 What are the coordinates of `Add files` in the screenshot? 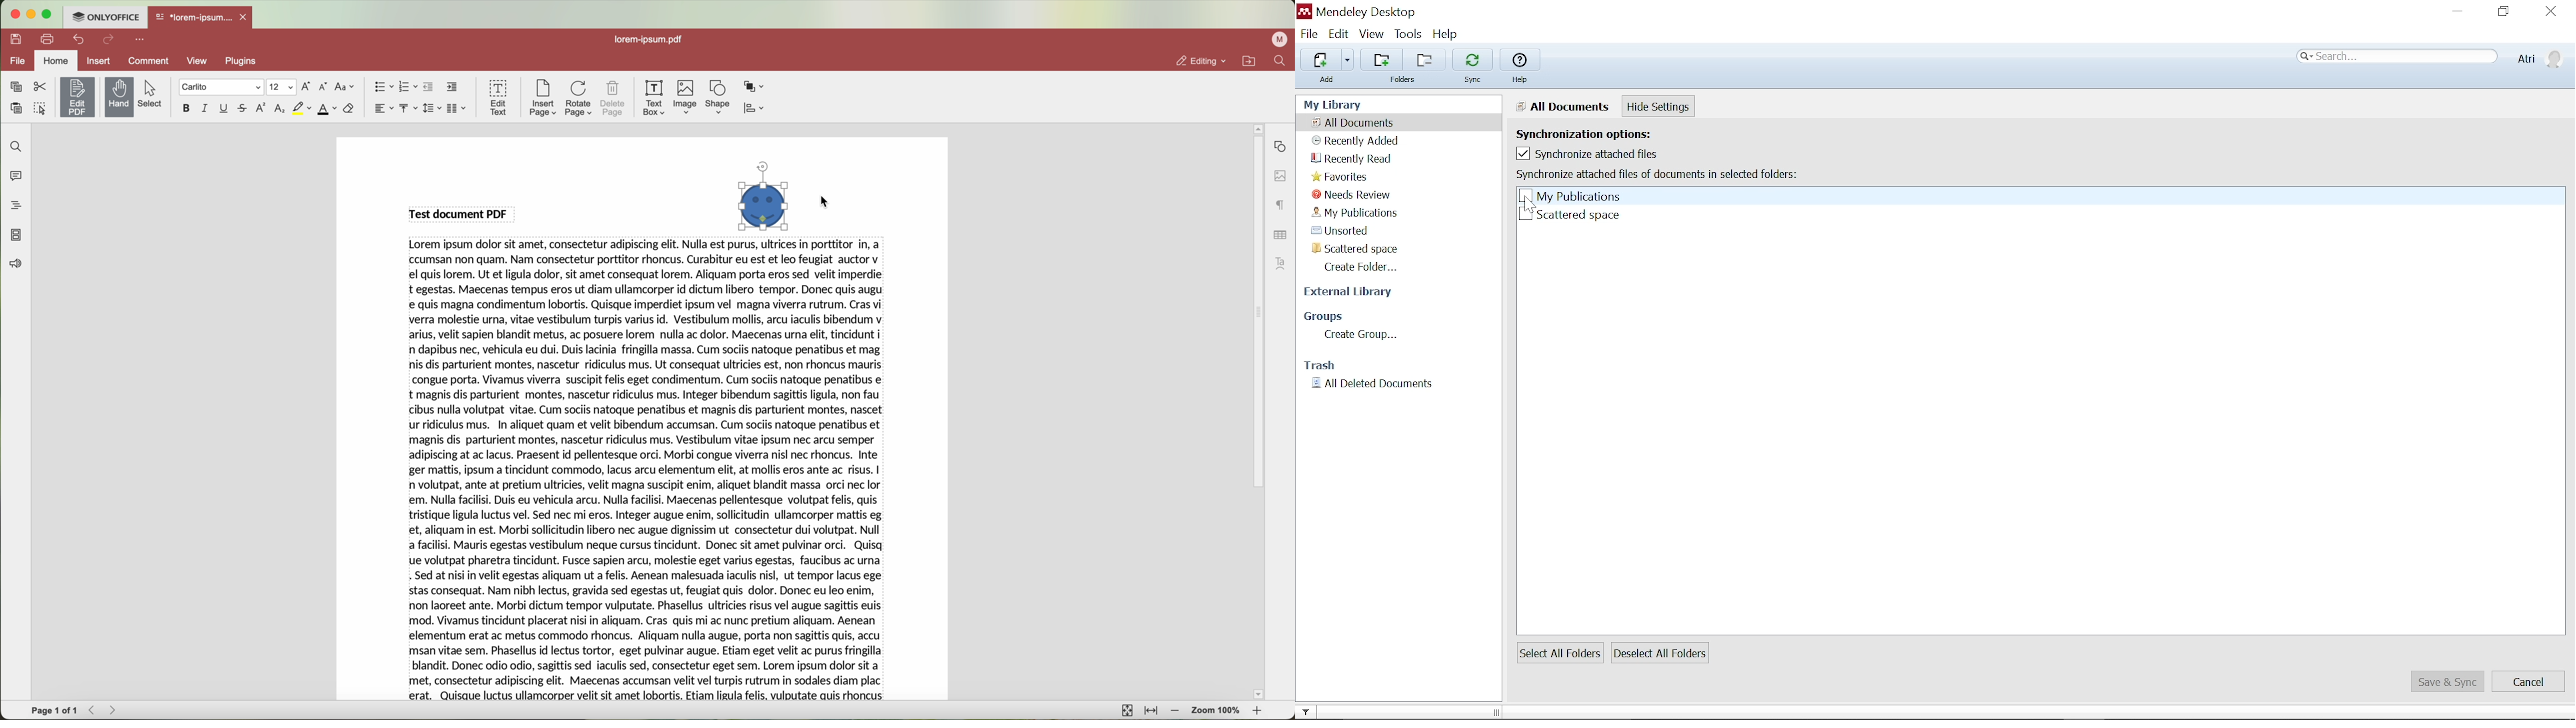 It's located at (1318, 60).